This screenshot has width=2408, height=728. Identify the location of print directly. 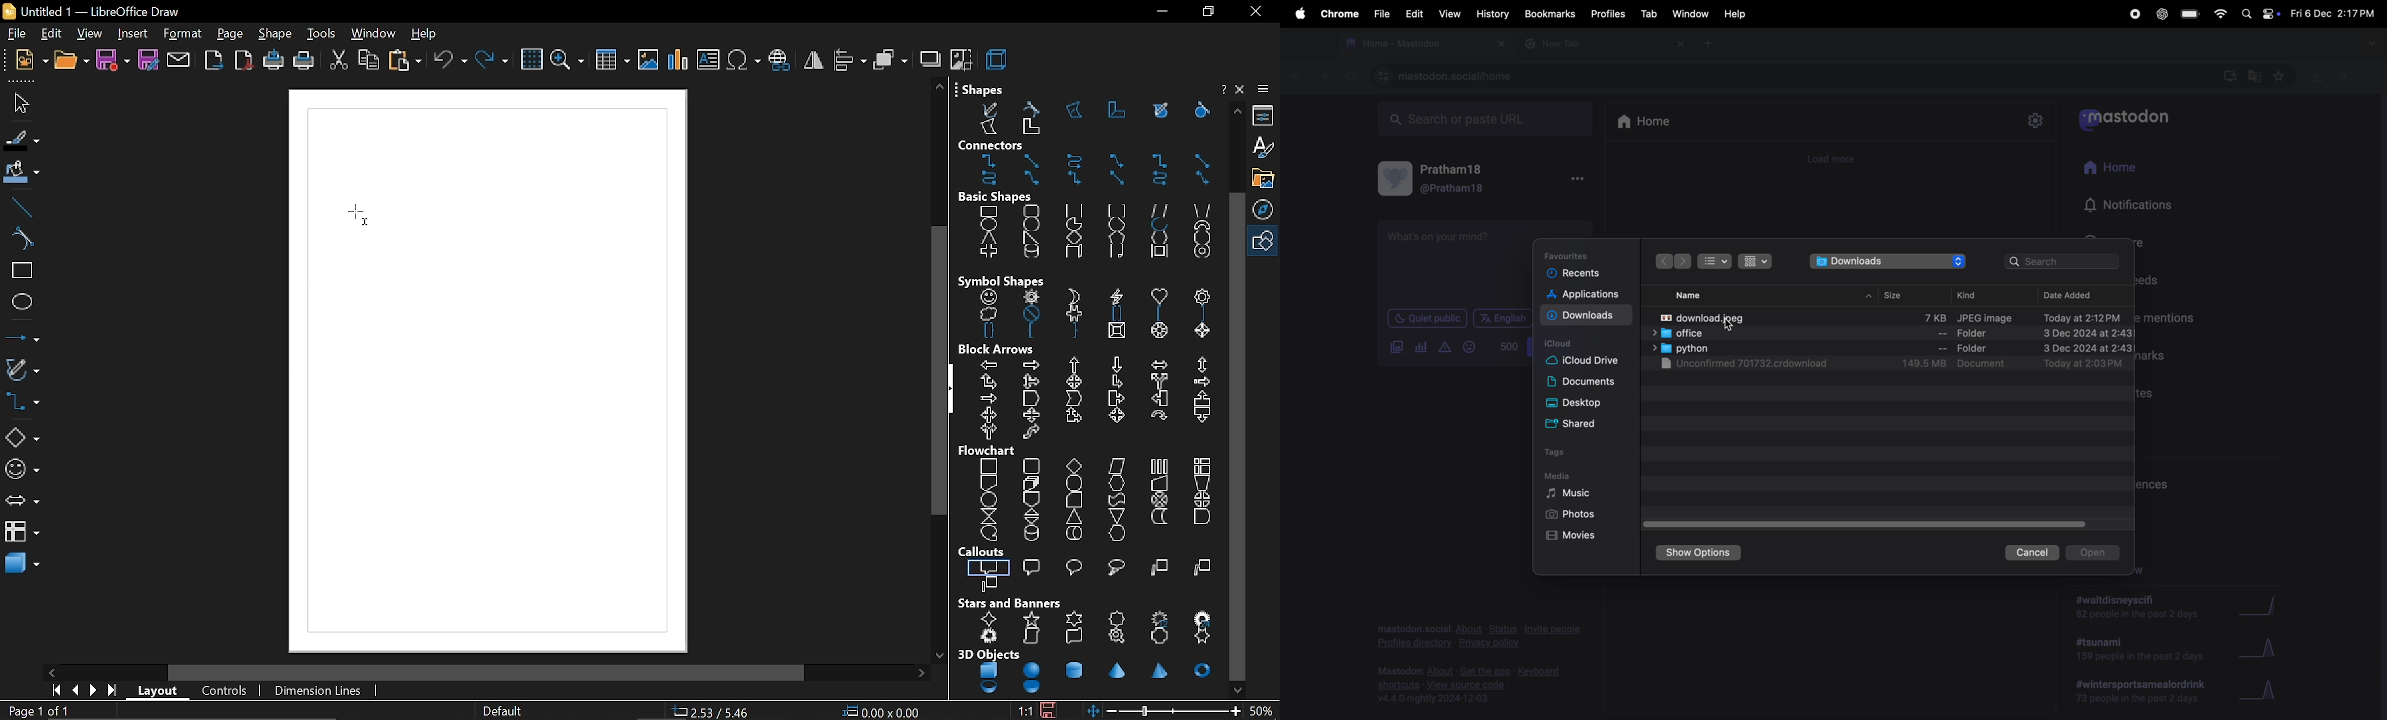
(274, 62).